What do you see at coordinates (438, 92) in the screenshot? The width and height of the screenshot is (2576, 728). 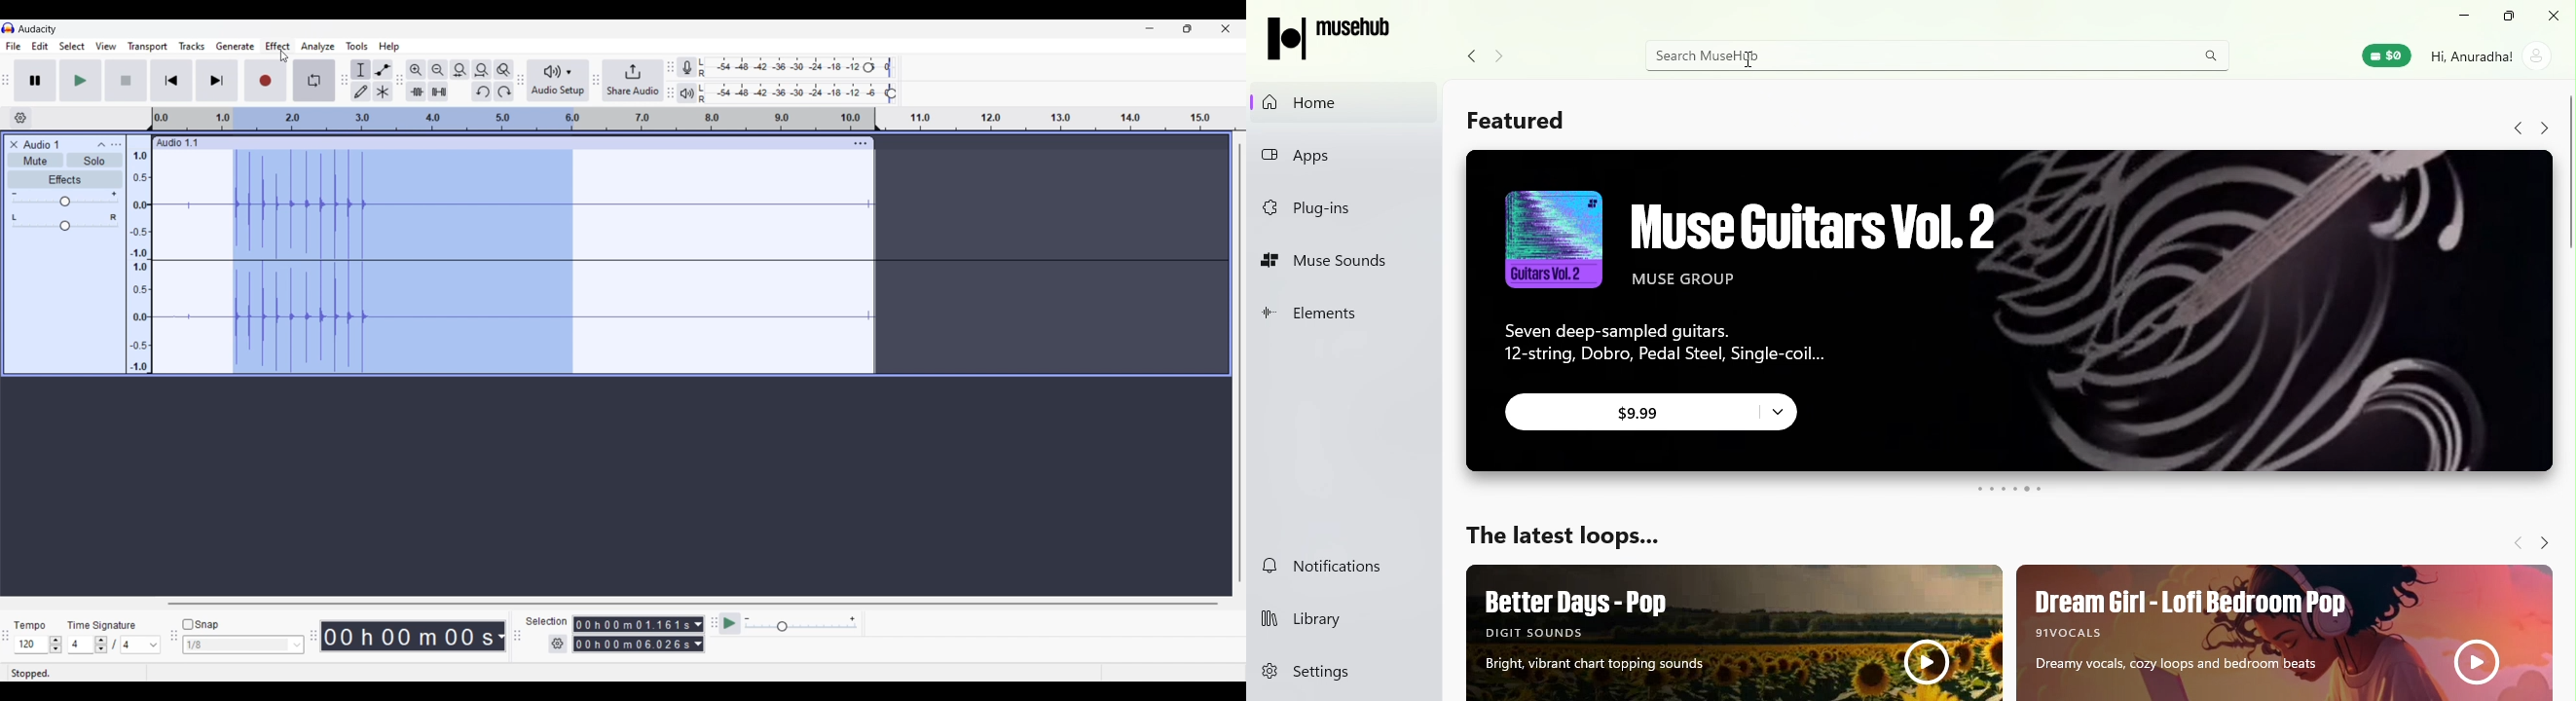 I see `Silence audio selection` at bounding box center [438, 92].